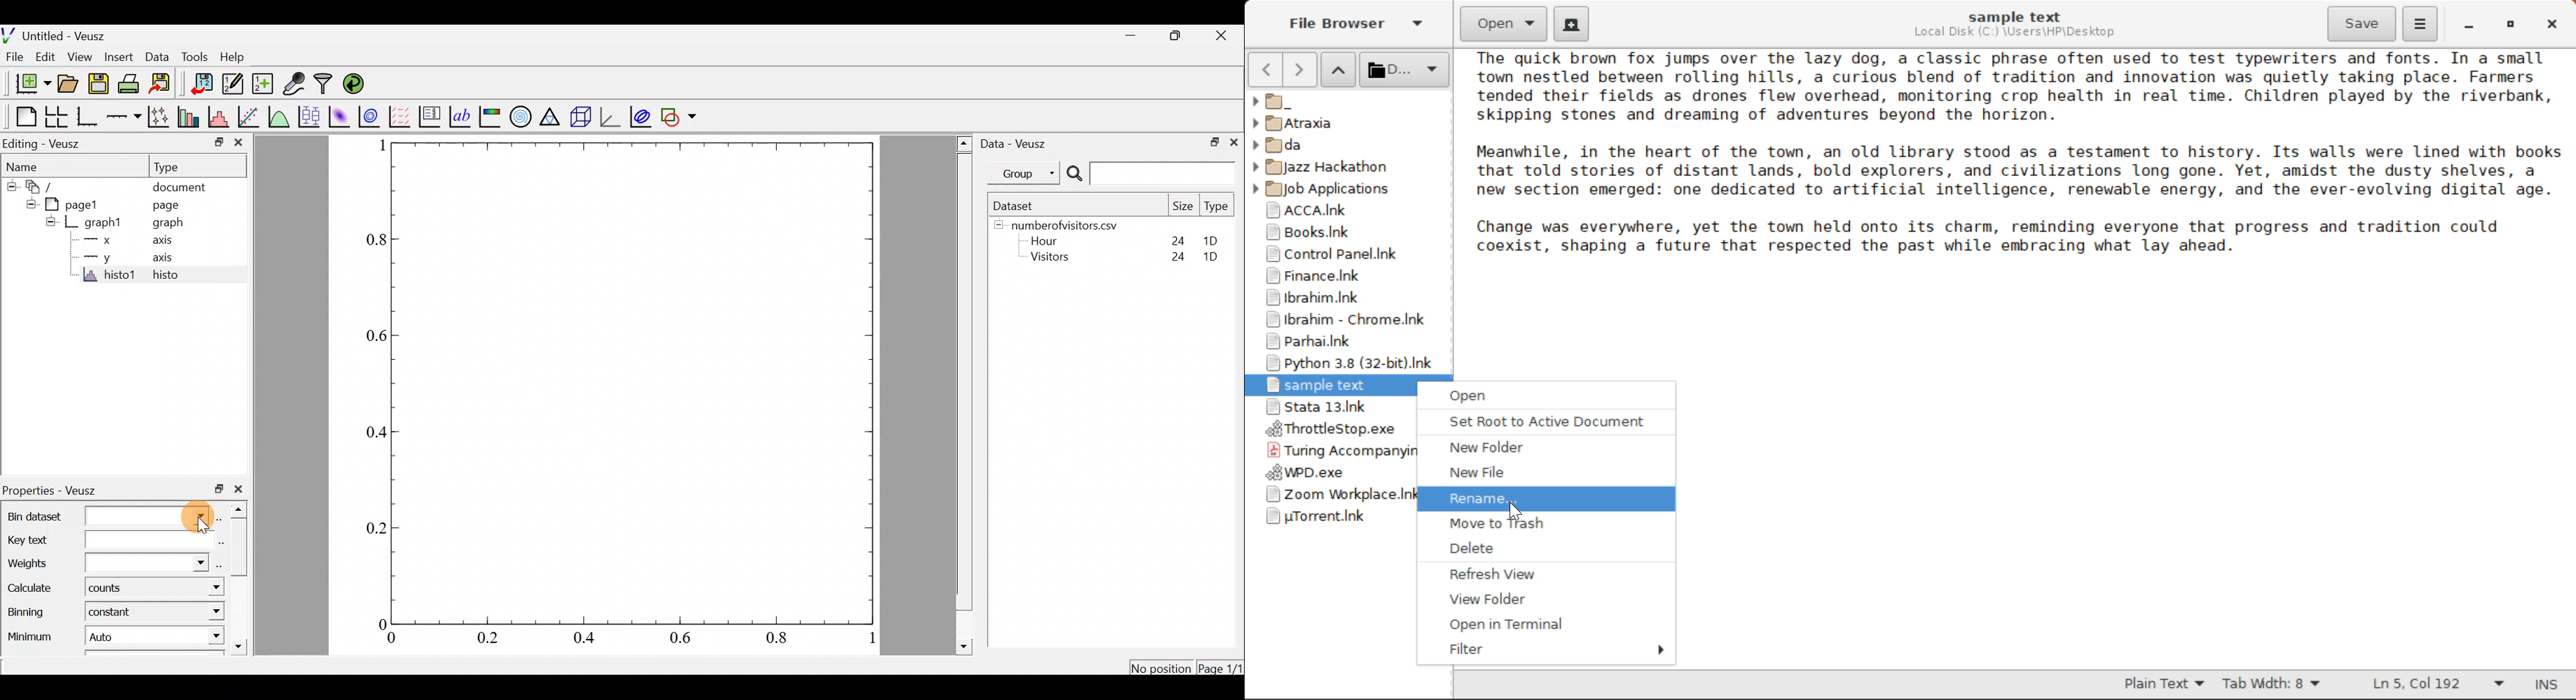 The height and width of the screenshot is (700, 2576). Describe the element at coordinates (1050, 240) in the screenshot. I see `Hour` at that location.